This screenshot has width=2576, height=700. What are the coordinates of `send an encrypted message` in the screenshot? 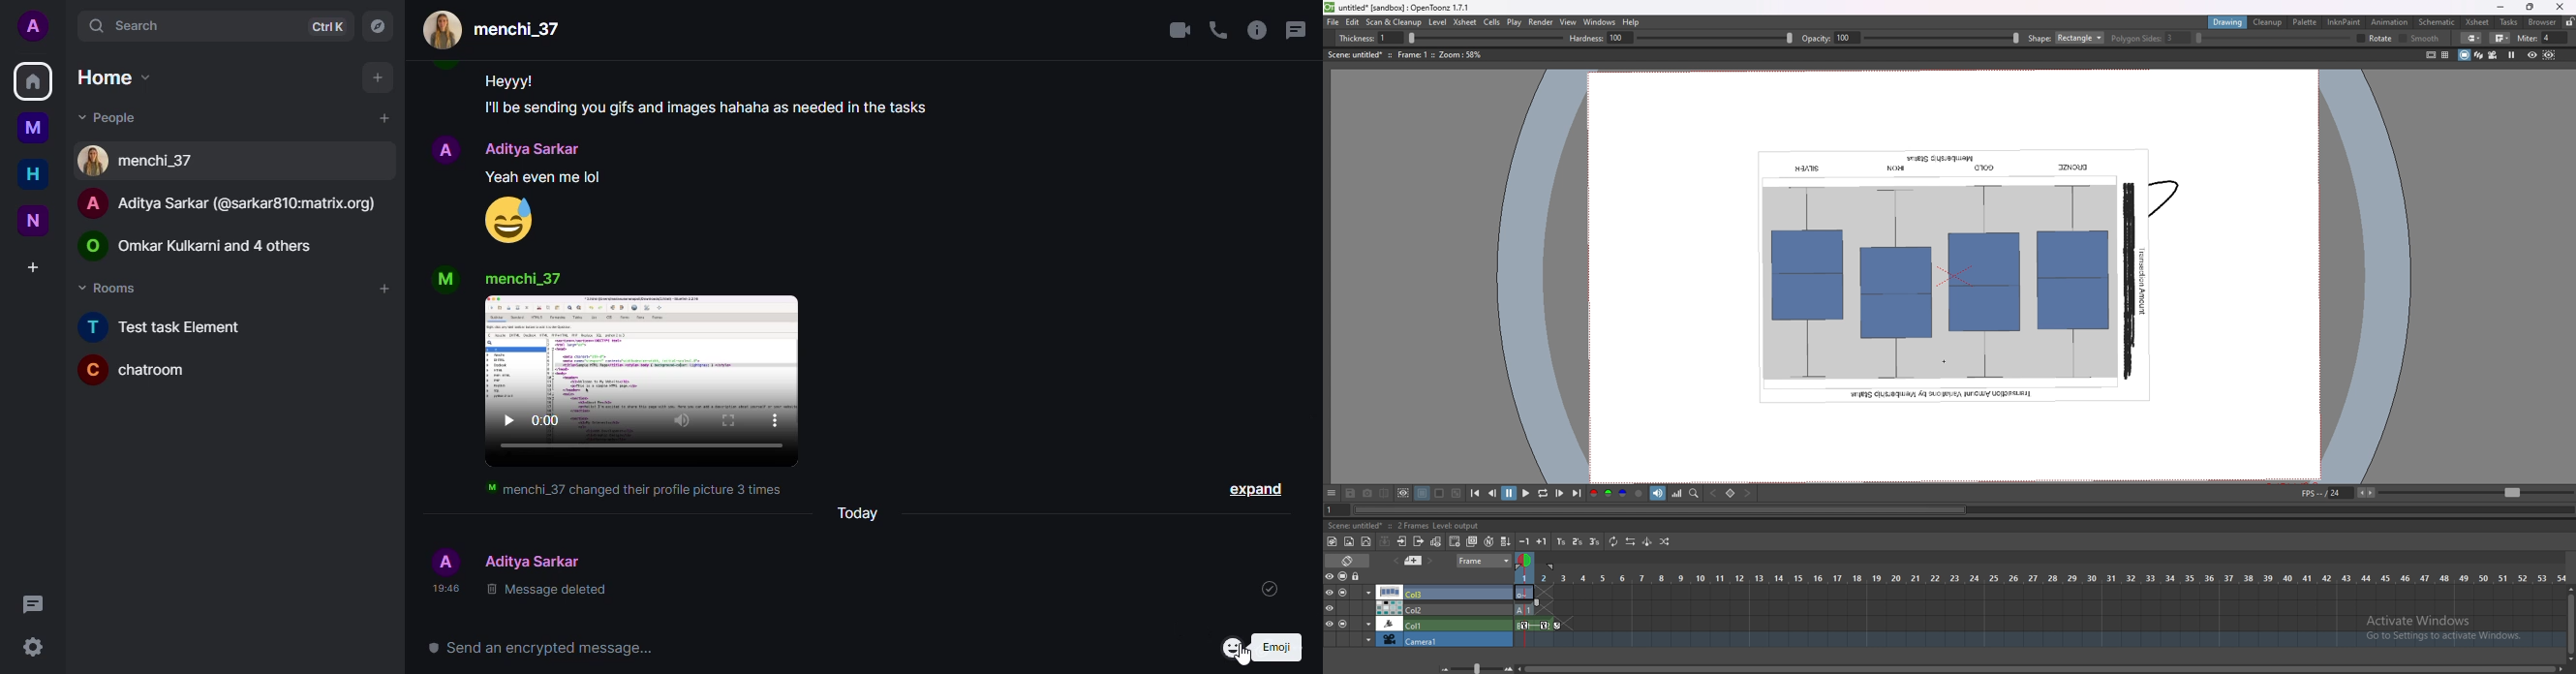 It's located at (533, 646).